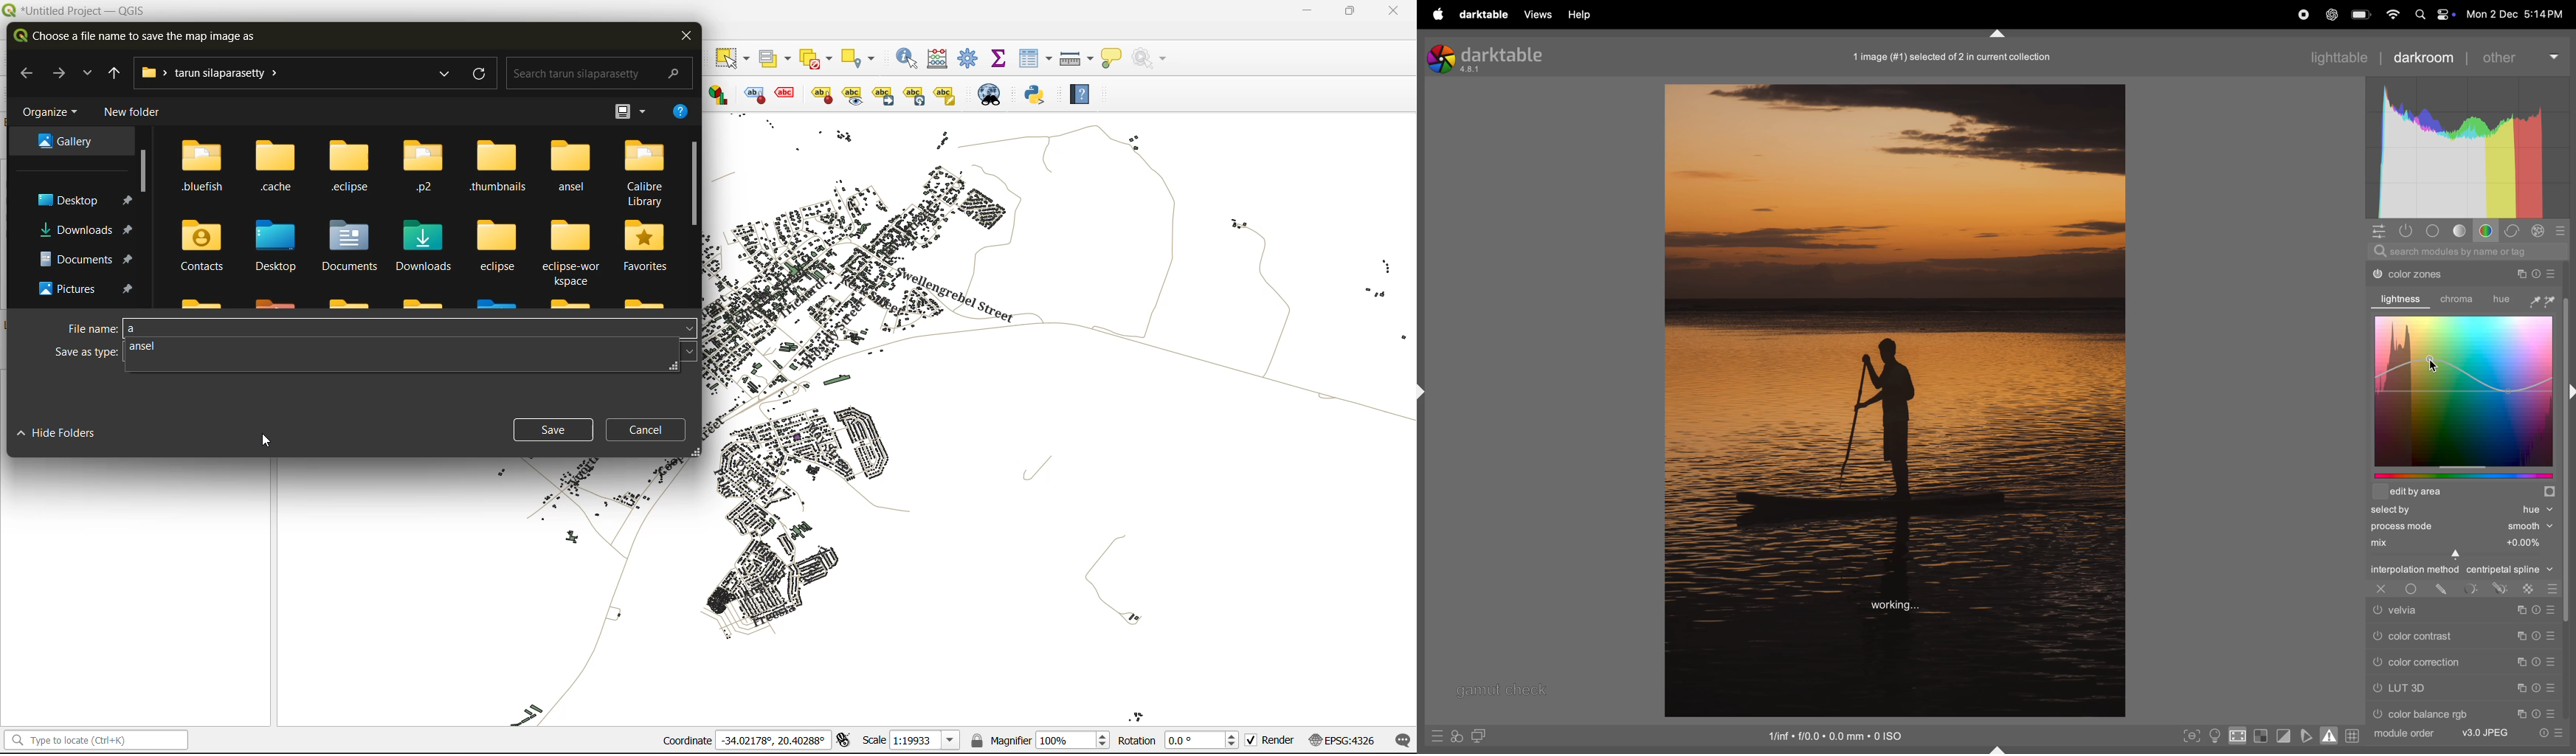 This screenshot has height=756, width=2576. I want to click on preset, so click(2551, 689).